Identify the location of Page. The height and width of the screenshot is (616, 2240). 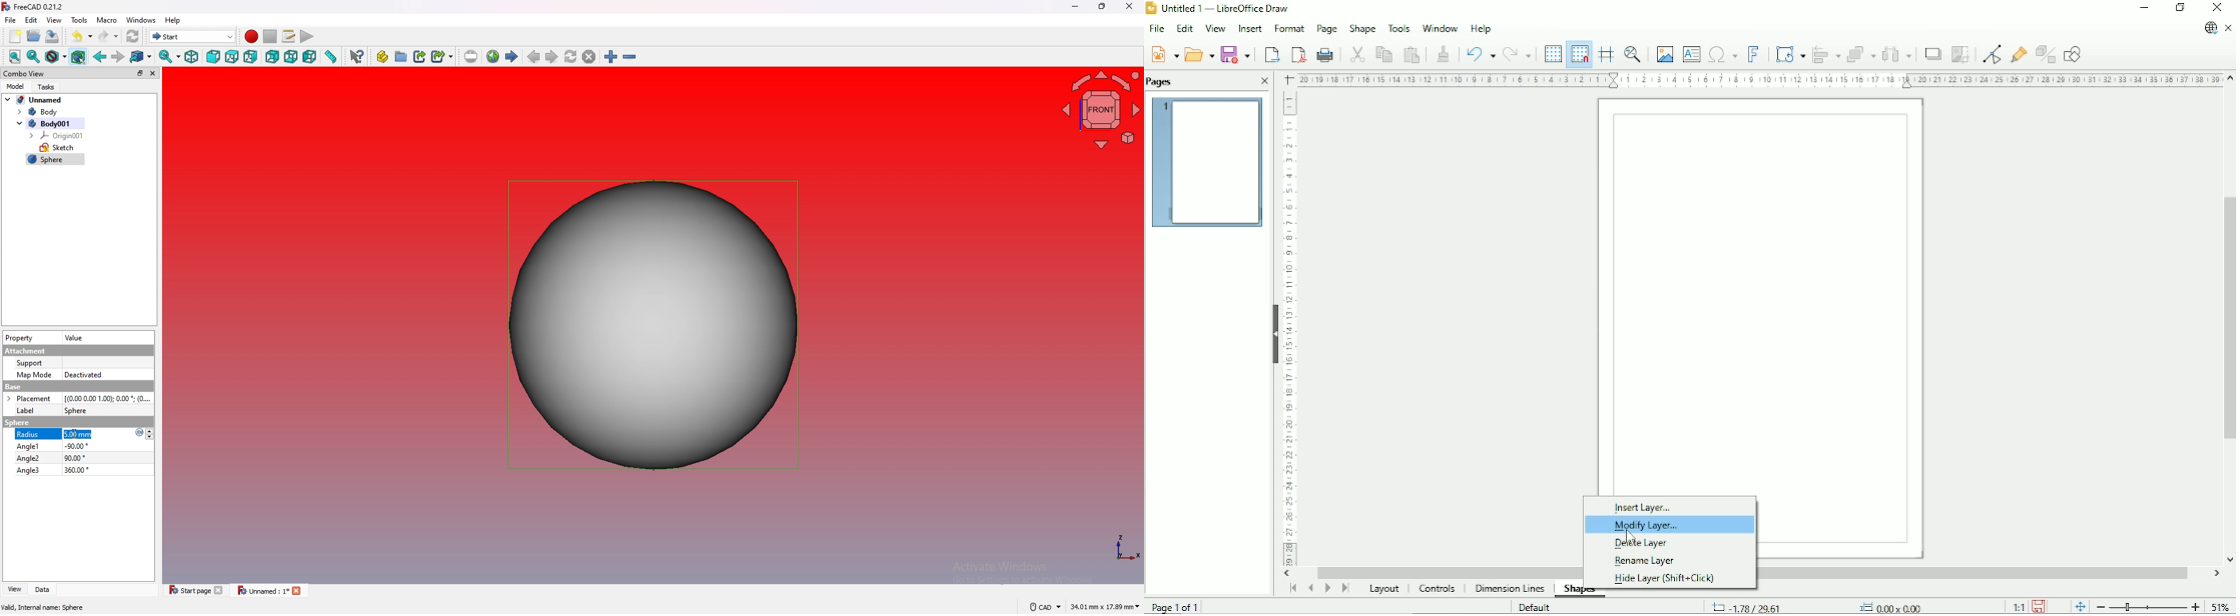
(1326, 29).